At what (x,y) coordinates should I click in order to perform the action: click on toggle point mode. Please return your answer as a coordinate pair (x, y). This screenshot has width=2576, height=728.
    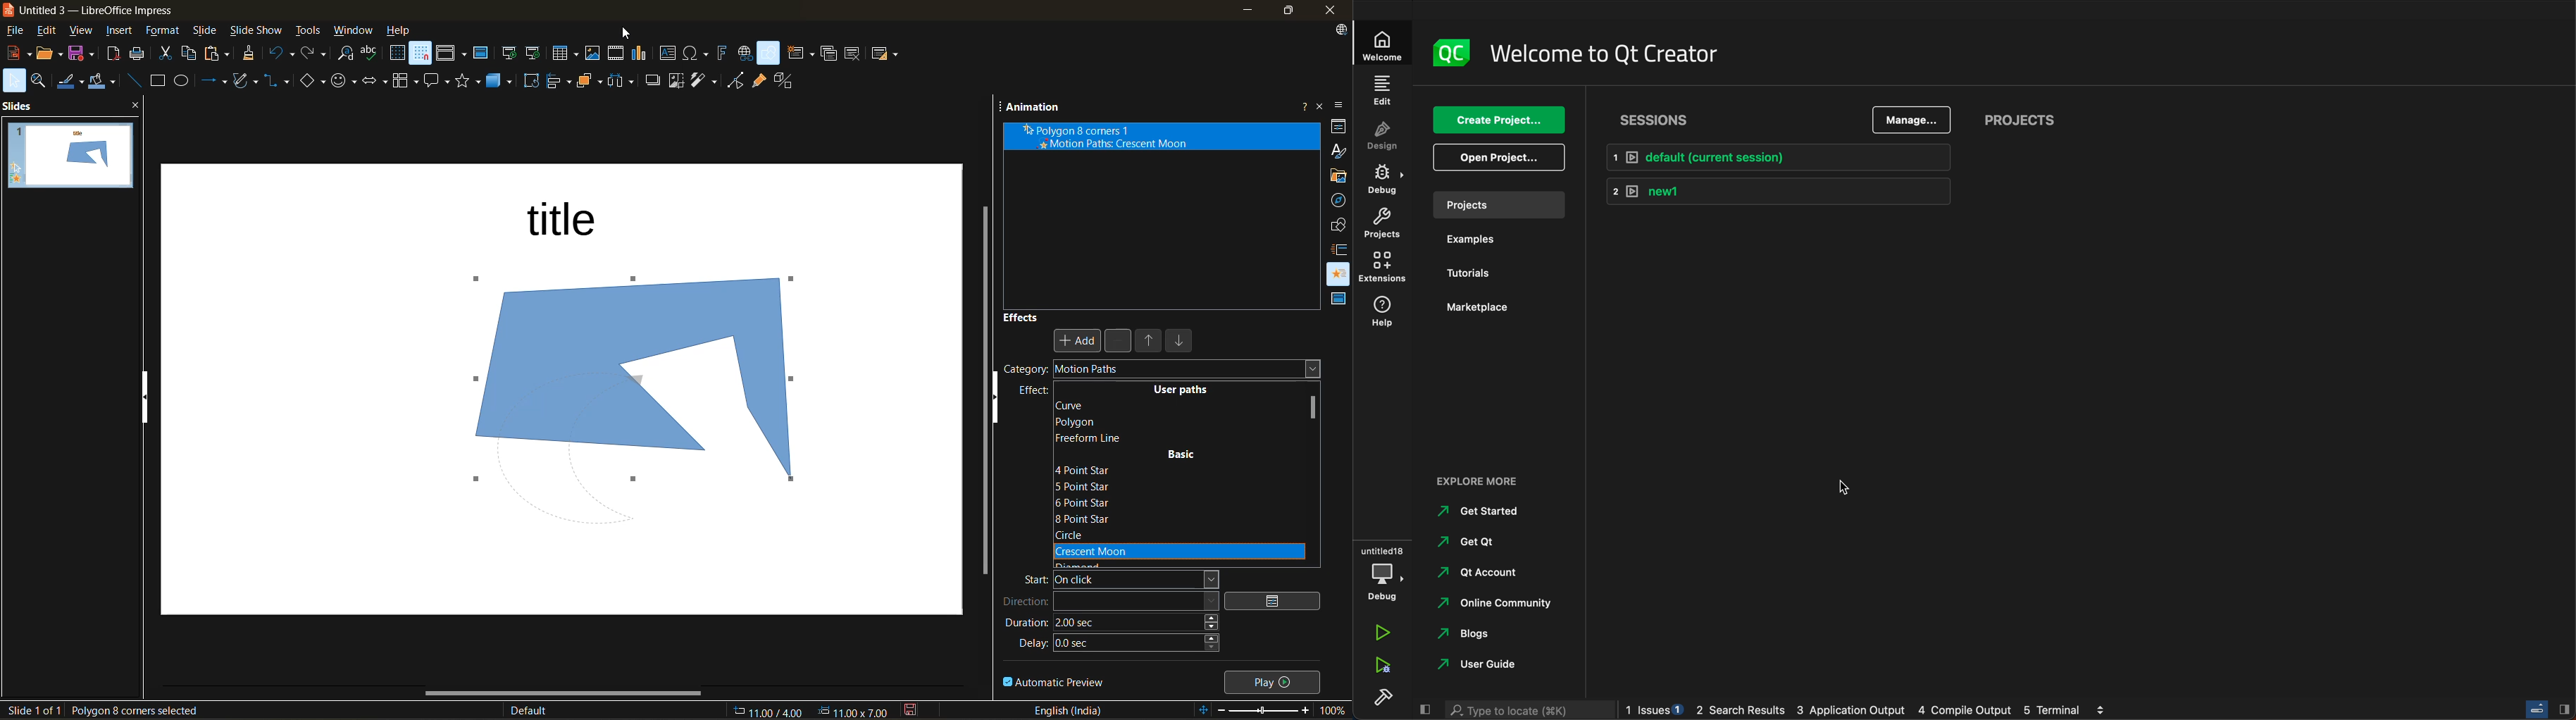
    Looking at the image, I should click on (736, 81).